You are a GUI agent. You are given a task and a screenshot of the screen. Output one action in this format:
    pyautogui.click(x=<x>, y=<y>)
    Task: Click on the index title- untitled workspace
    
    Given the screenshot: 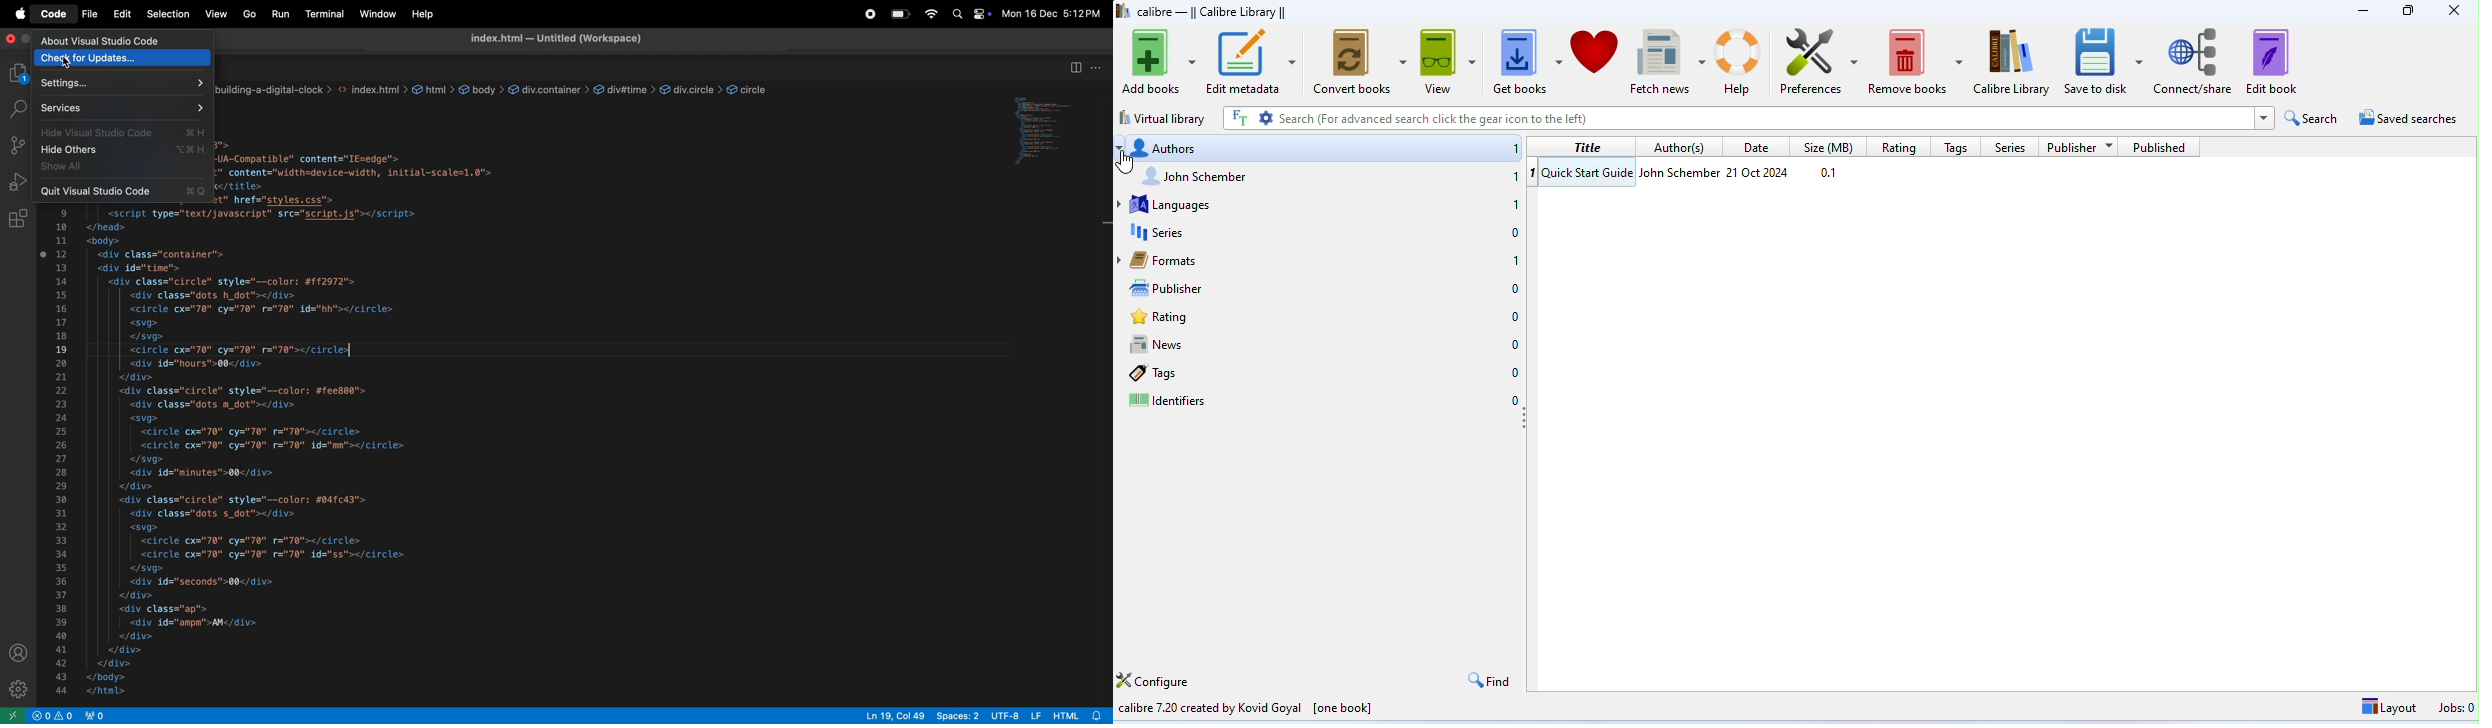 What is the action you would take?
    pyautogui.click(x=565, y=39)
    